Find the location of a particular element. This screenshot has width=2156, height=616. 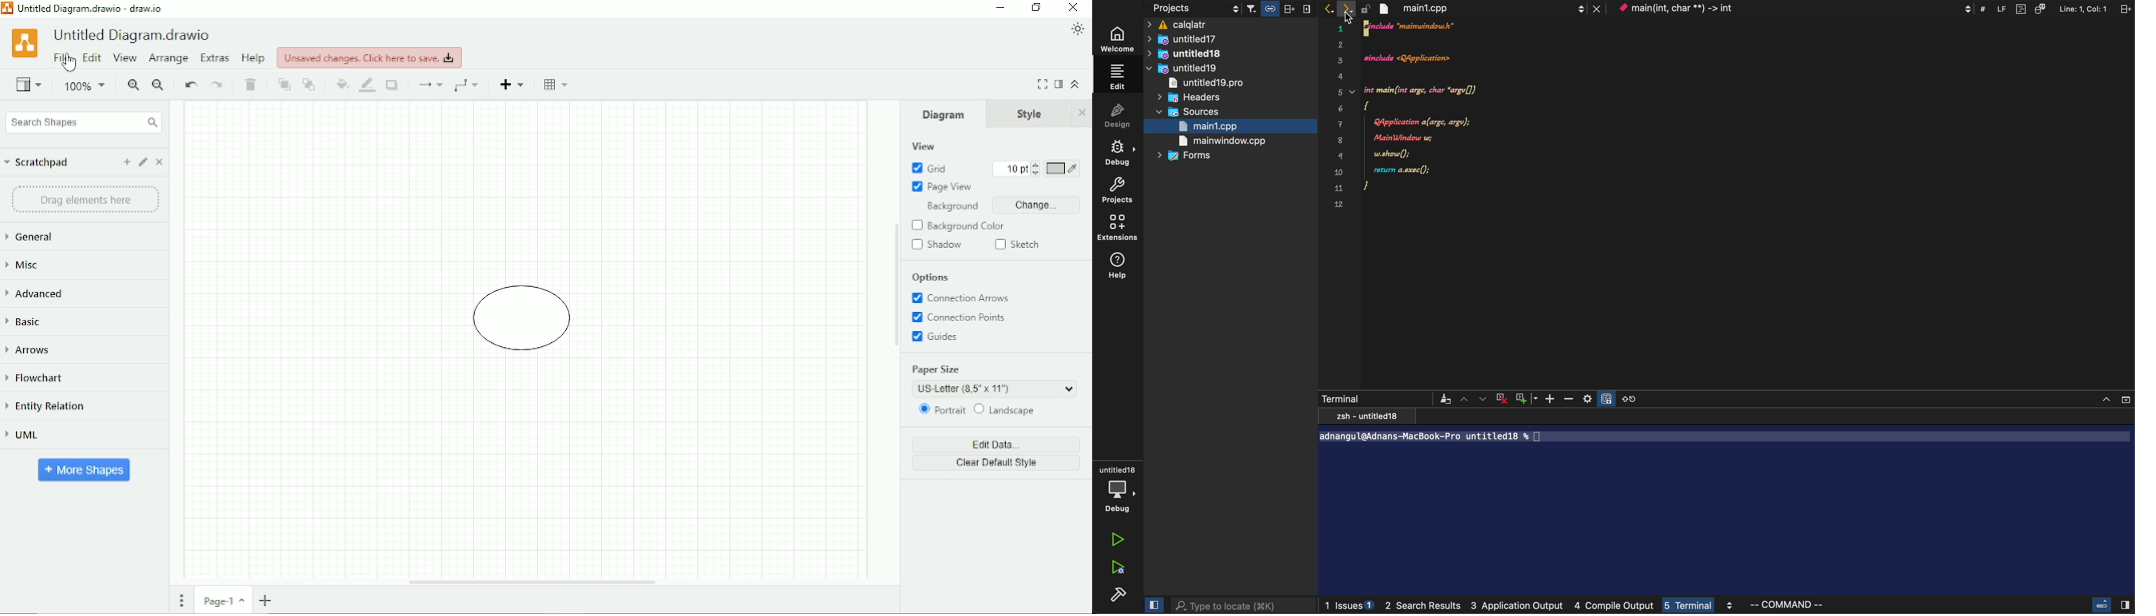

Advanced is located at coordinates (38, 293).